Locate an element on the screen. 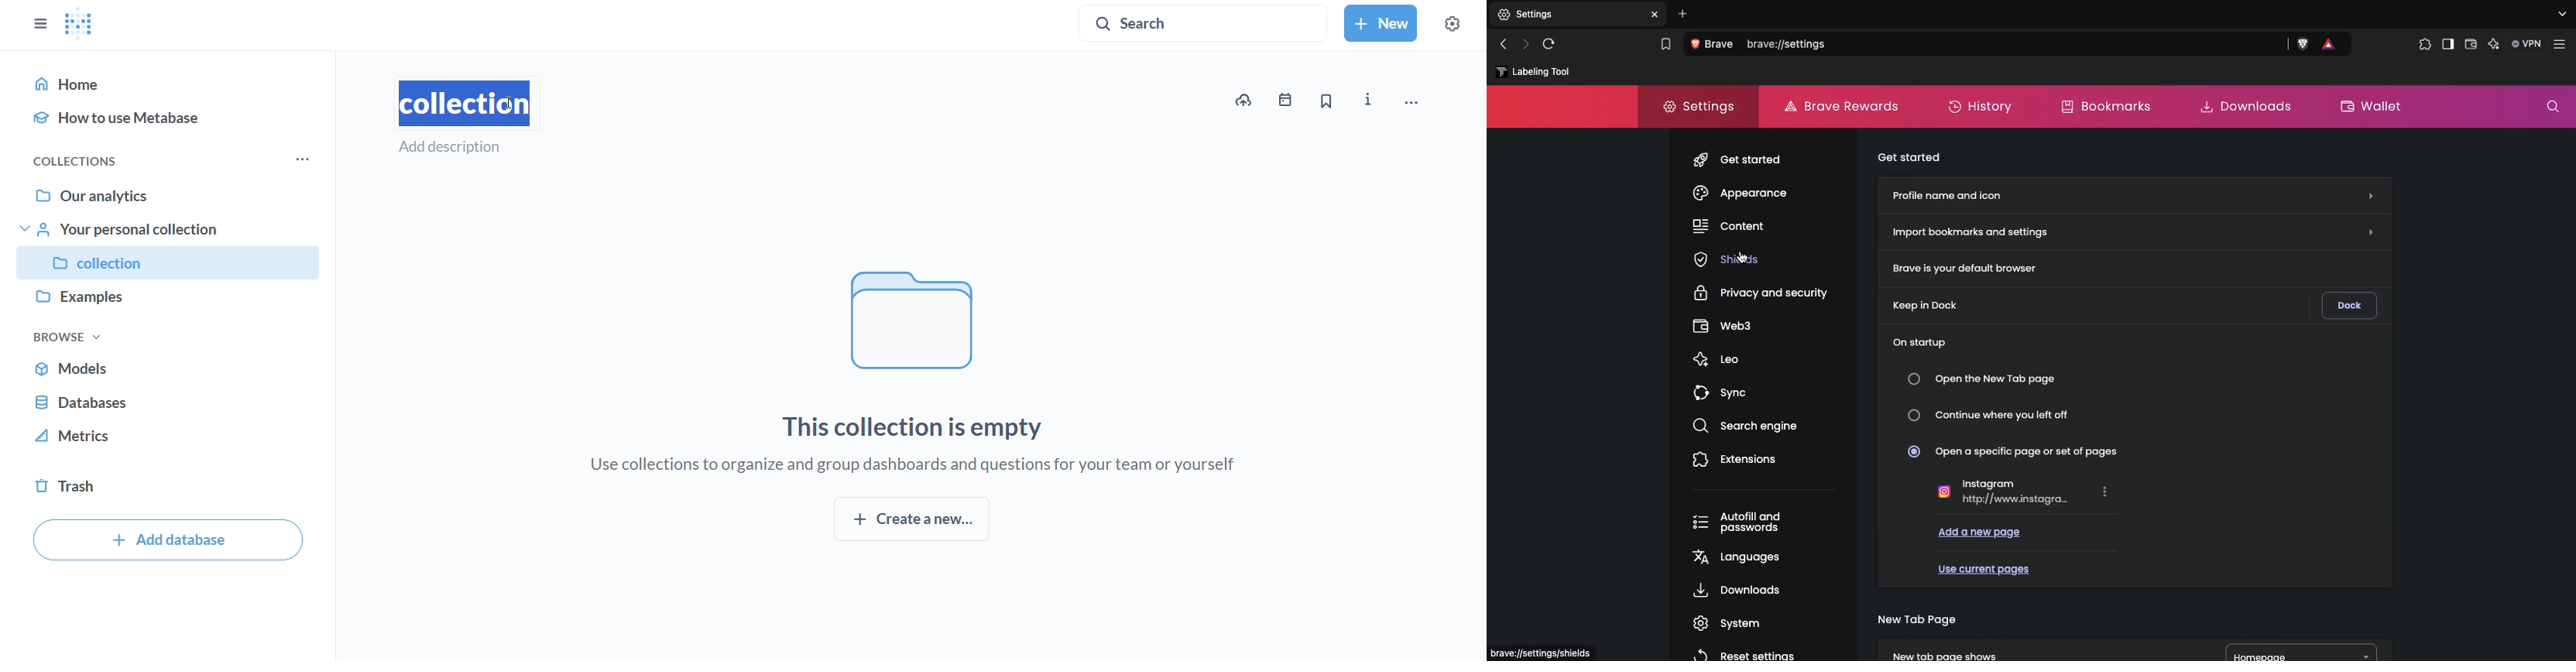 This screenshot has height=672, width=2576. move, trash and more is located at coordinates (1425, 97).